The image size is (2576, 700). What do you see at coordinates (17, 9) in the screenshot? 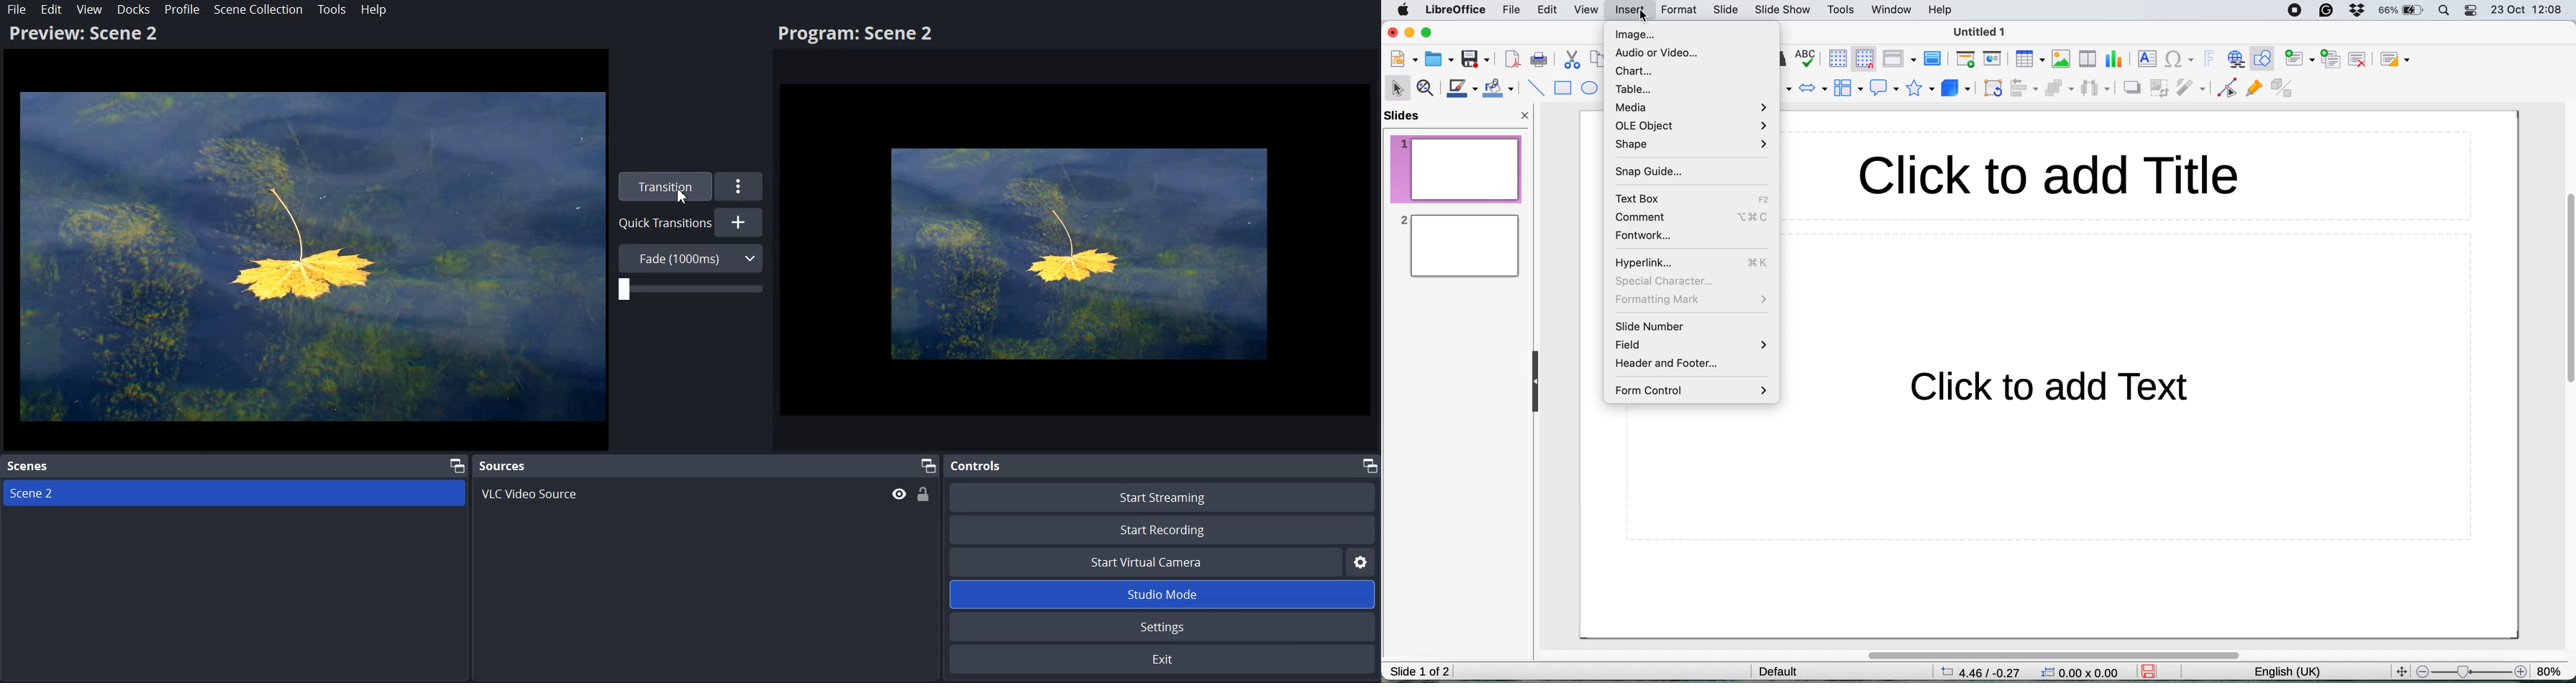
I see `File` at bounding box center [17, 9].